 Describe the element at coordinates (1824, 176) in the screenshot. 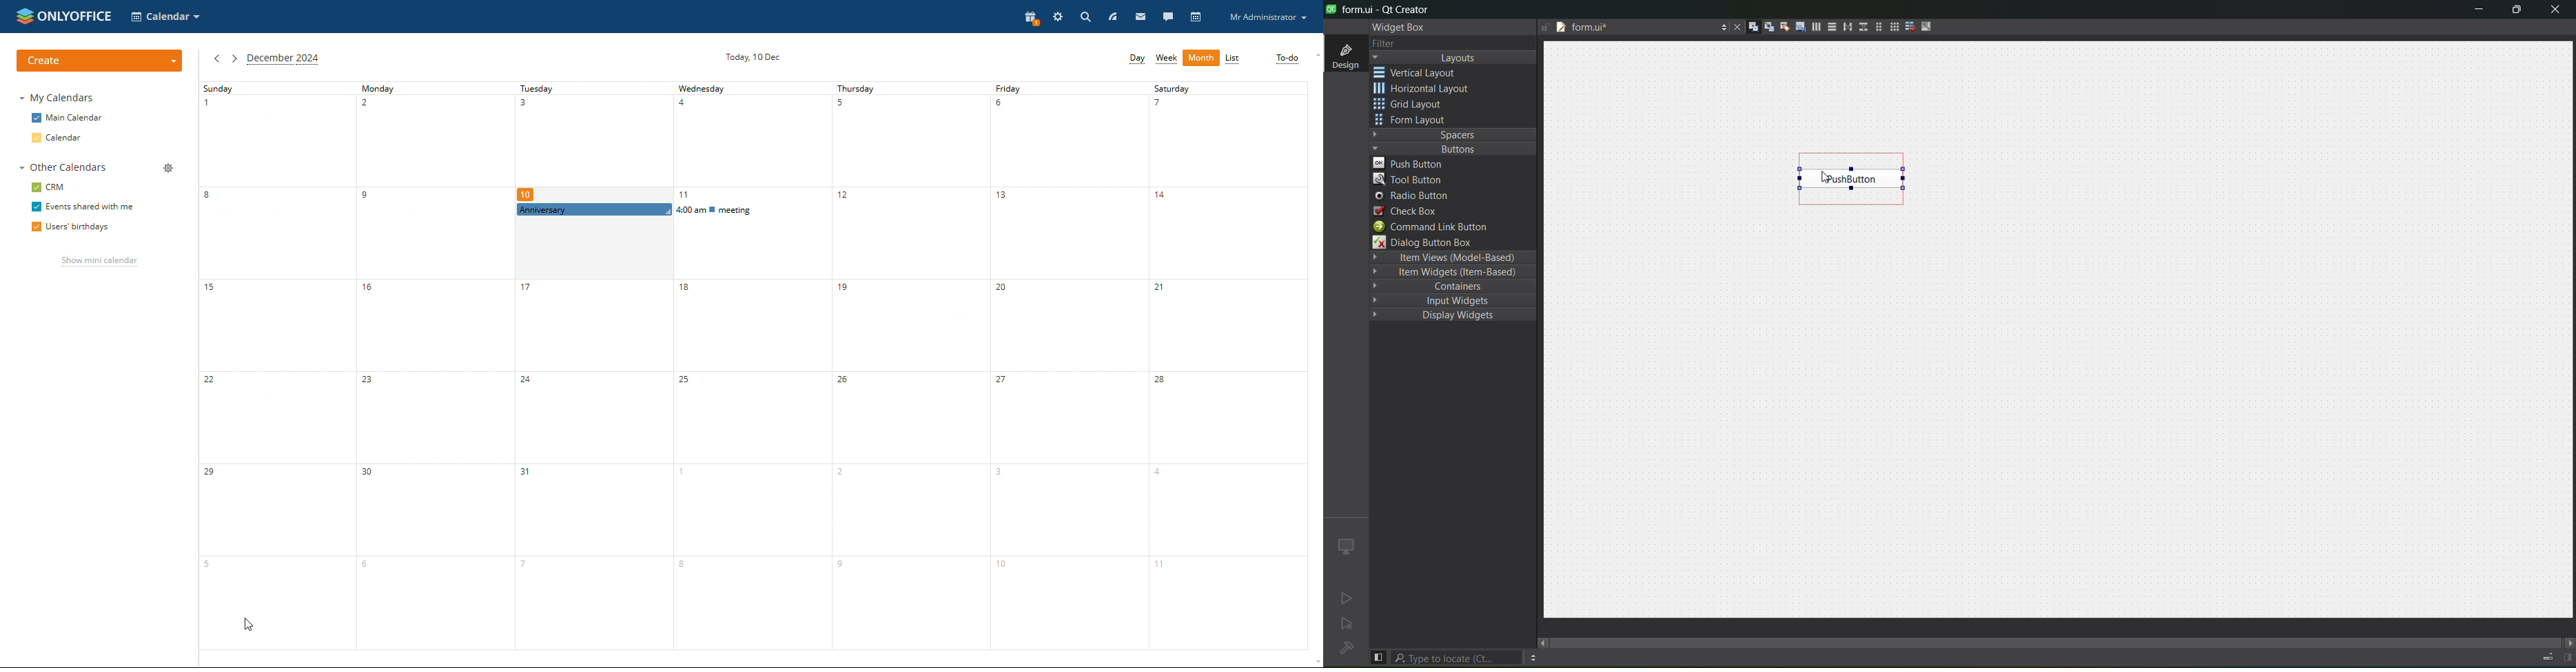

I see `Cursor` at that location.